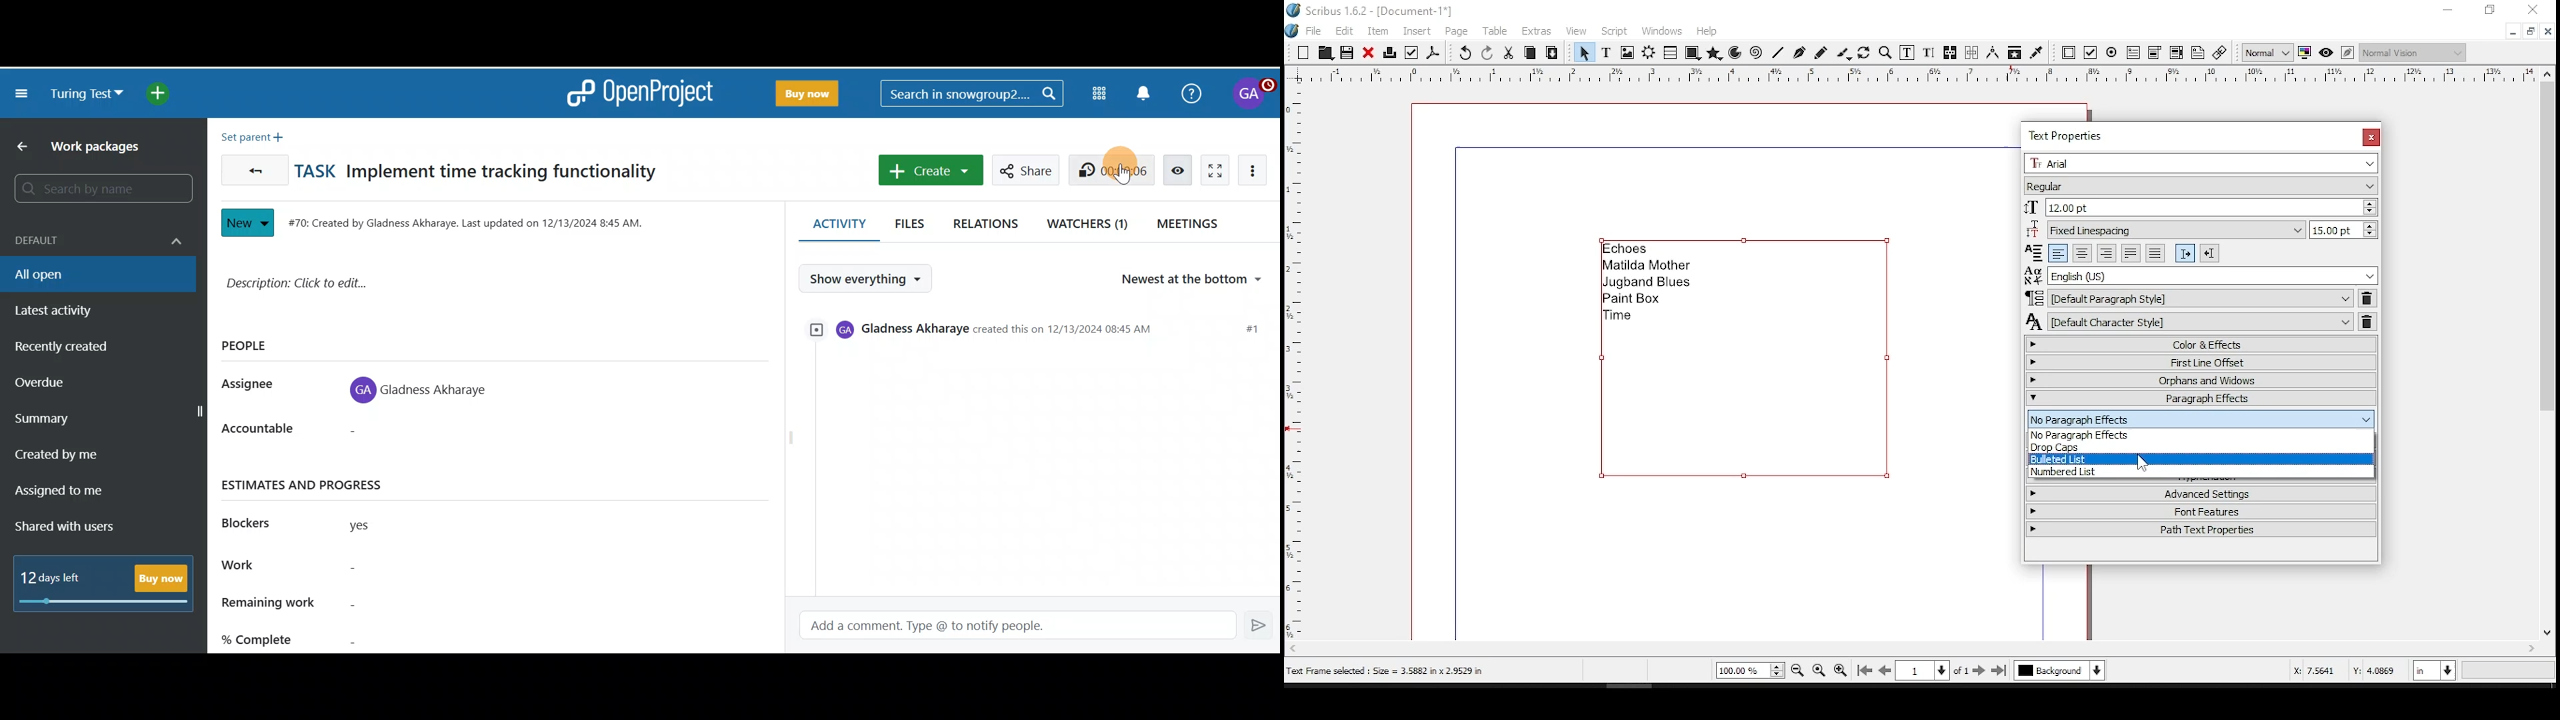 This screenshot has width=2576, height=728. What do you see at coordinates (1797, 670) in the screenshot?
I see `zoom out` at bounding box center [1797, 670].